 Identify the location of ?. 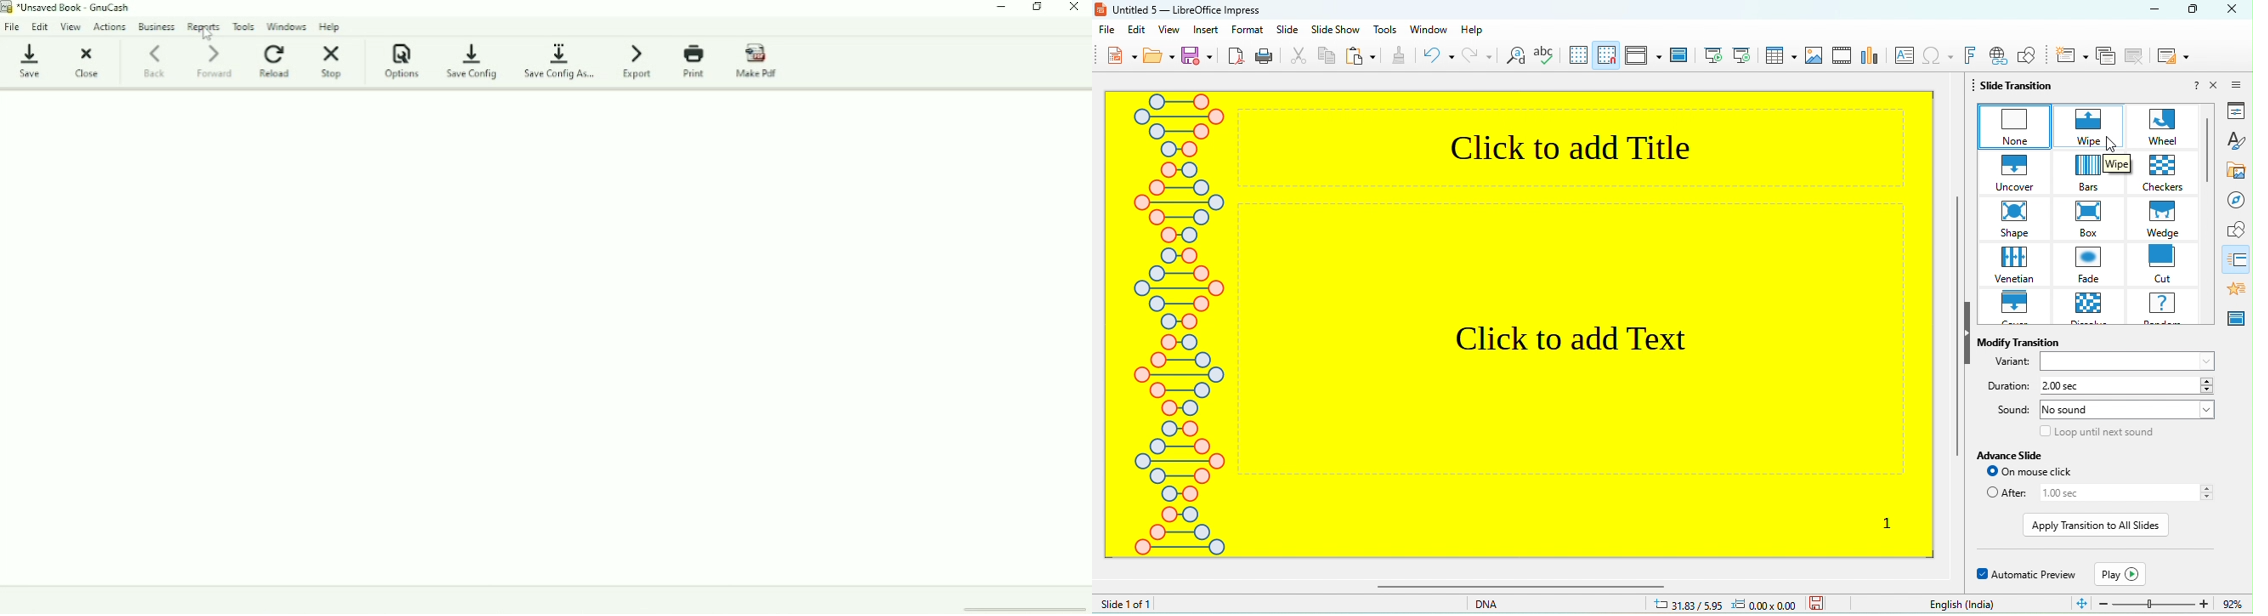
(2197, 86).